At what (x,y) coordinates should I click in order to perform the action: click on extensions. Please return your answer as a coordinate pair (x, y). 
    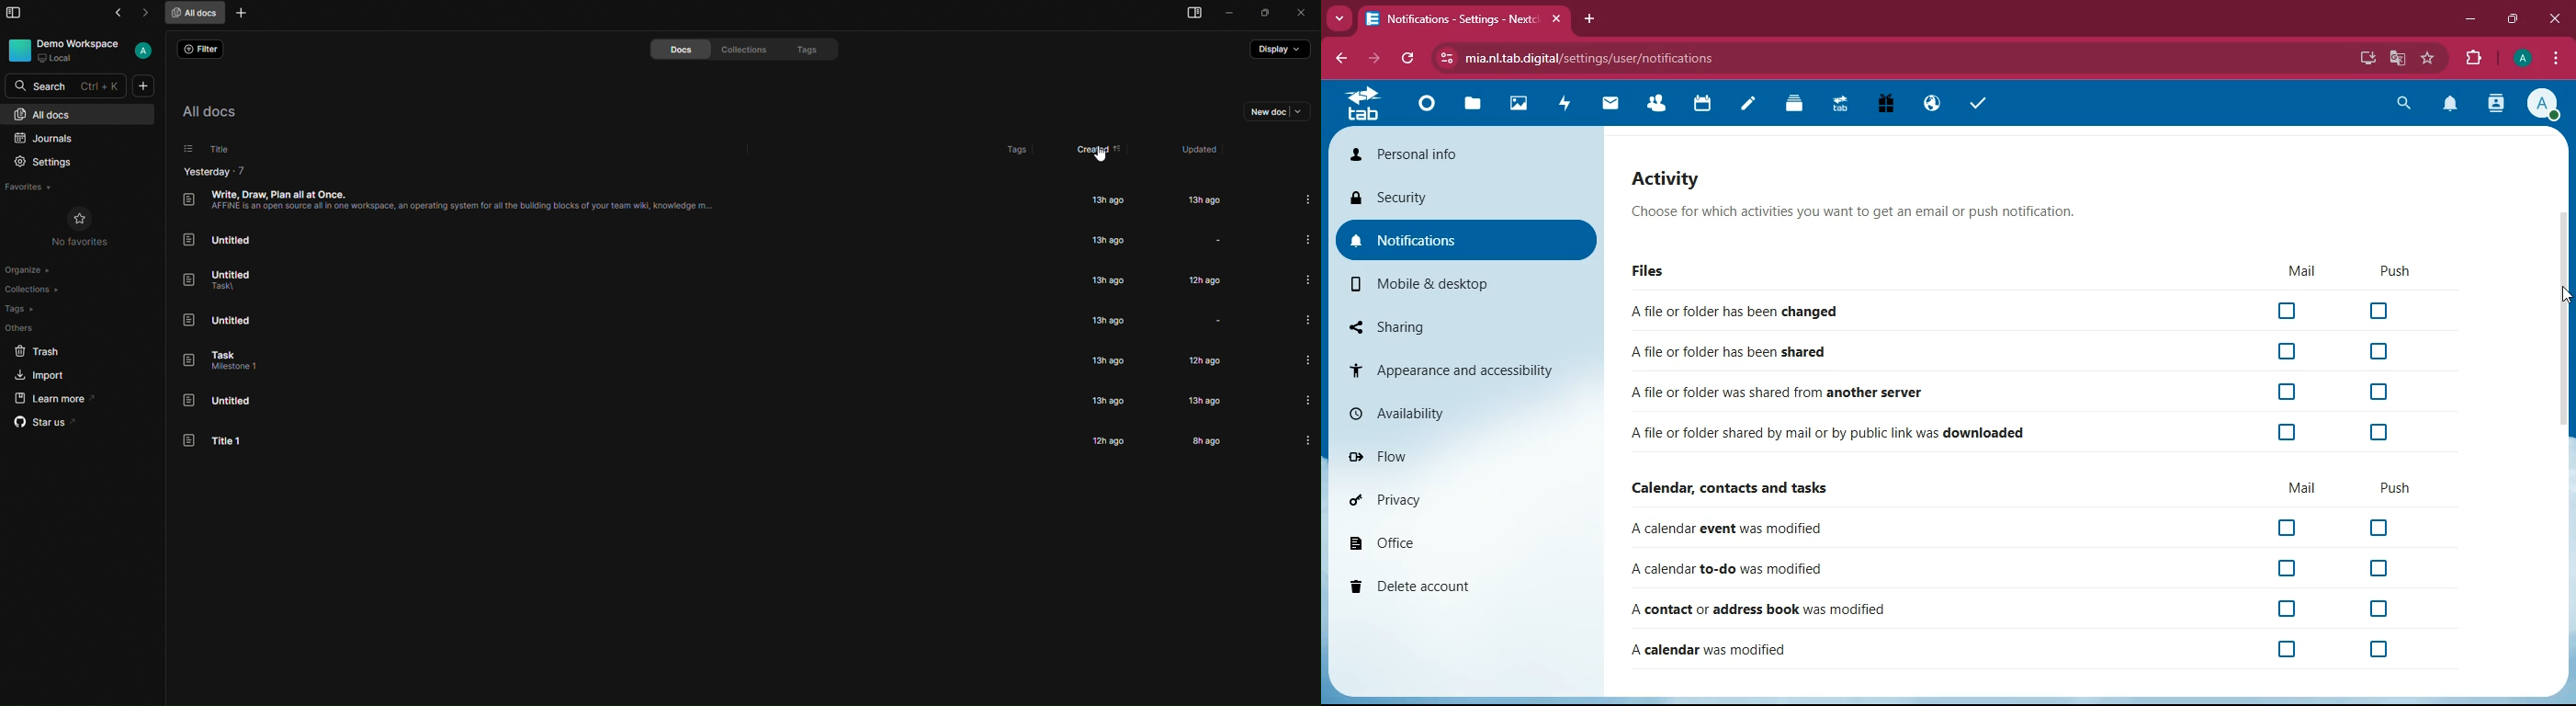
    Looking at the image, I should click on (2474, 61).